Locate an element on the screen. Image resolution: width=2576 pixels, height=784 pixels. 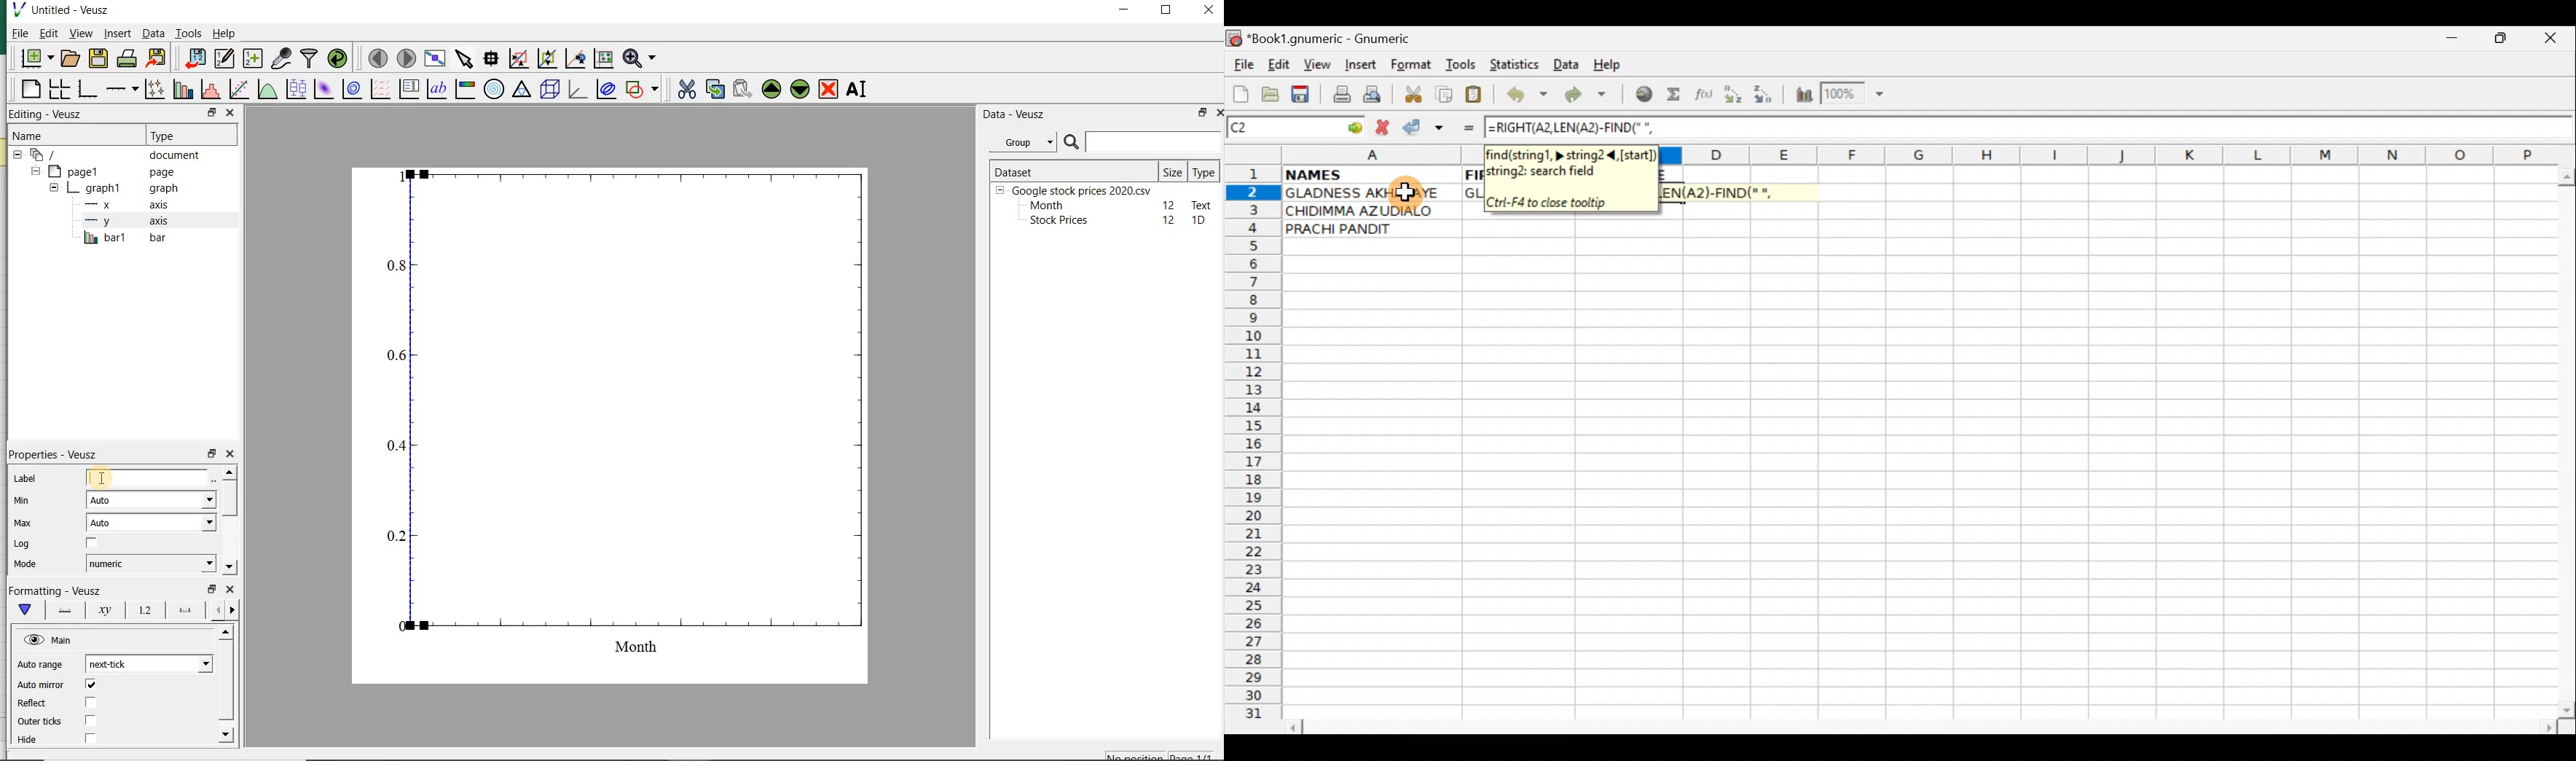
Cut selection is located at coordinates (1413, 92).